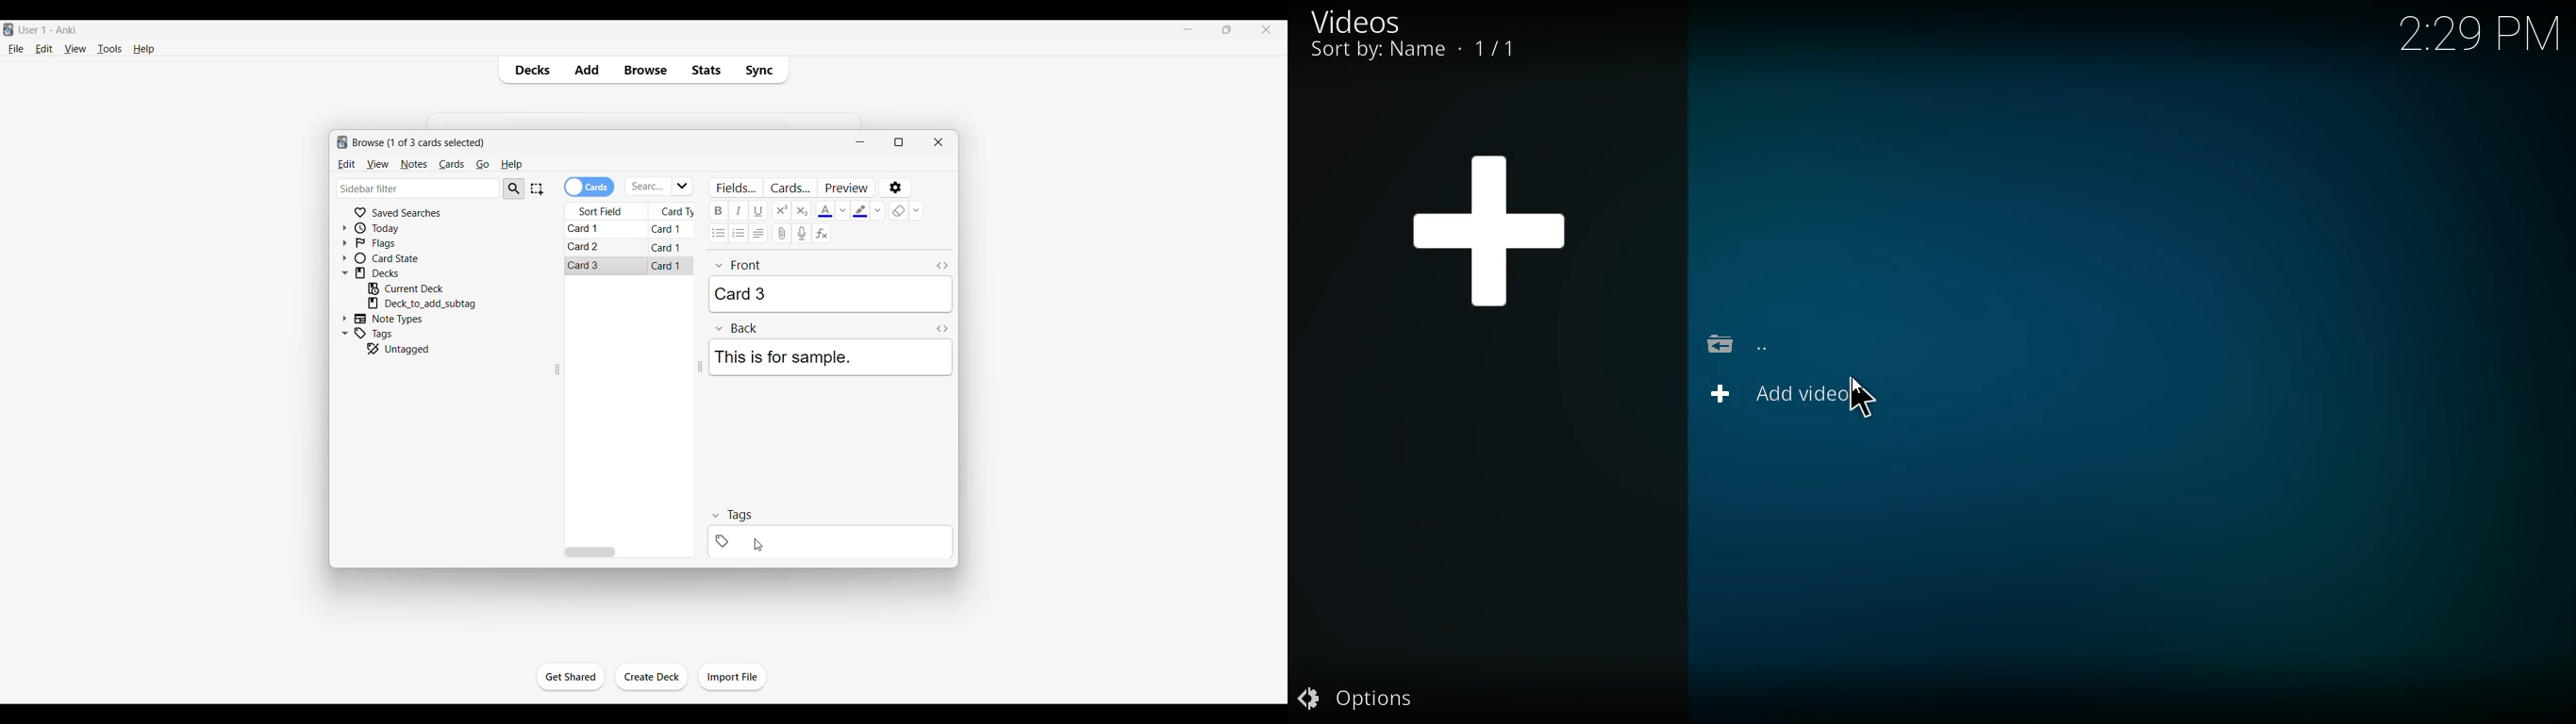  Describe the element at coordinates (396, 213) in the screenshot. I see `Click to go to Saved searches` at that location.